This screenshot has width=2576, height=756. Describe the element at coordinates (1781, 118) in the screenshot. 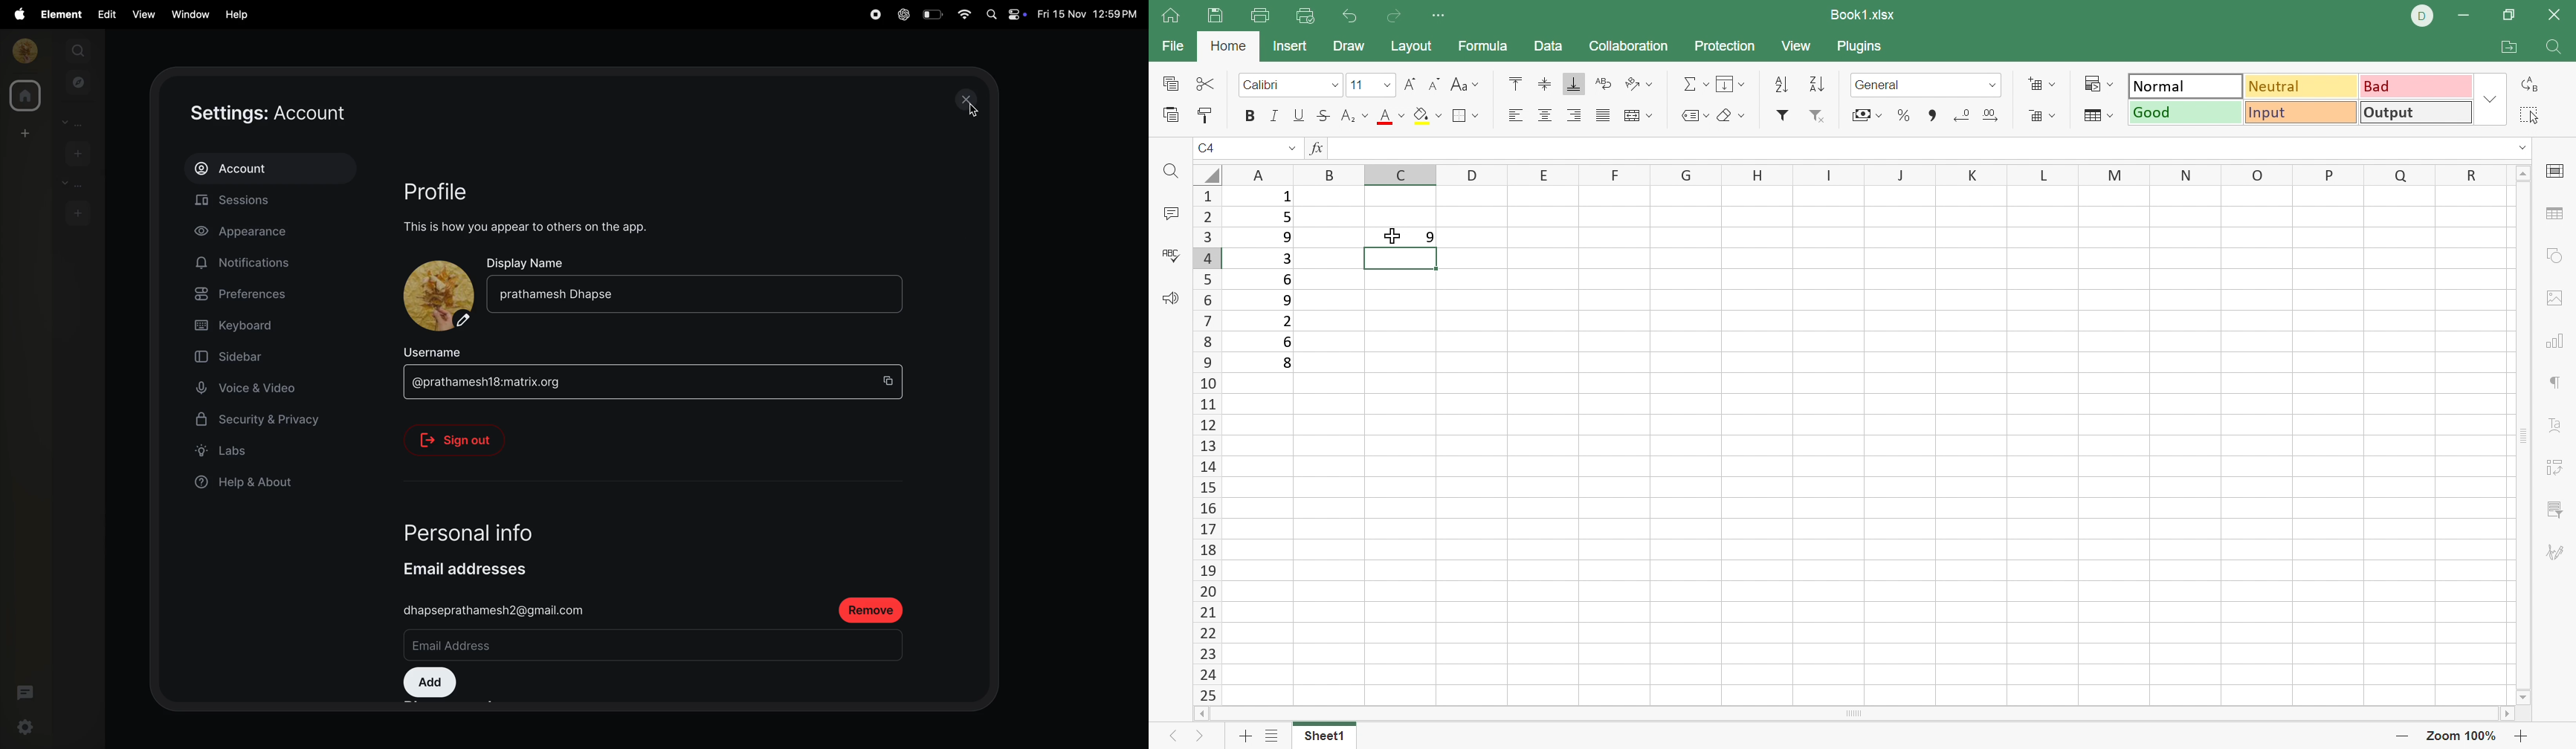

I see `Filter` at that location.